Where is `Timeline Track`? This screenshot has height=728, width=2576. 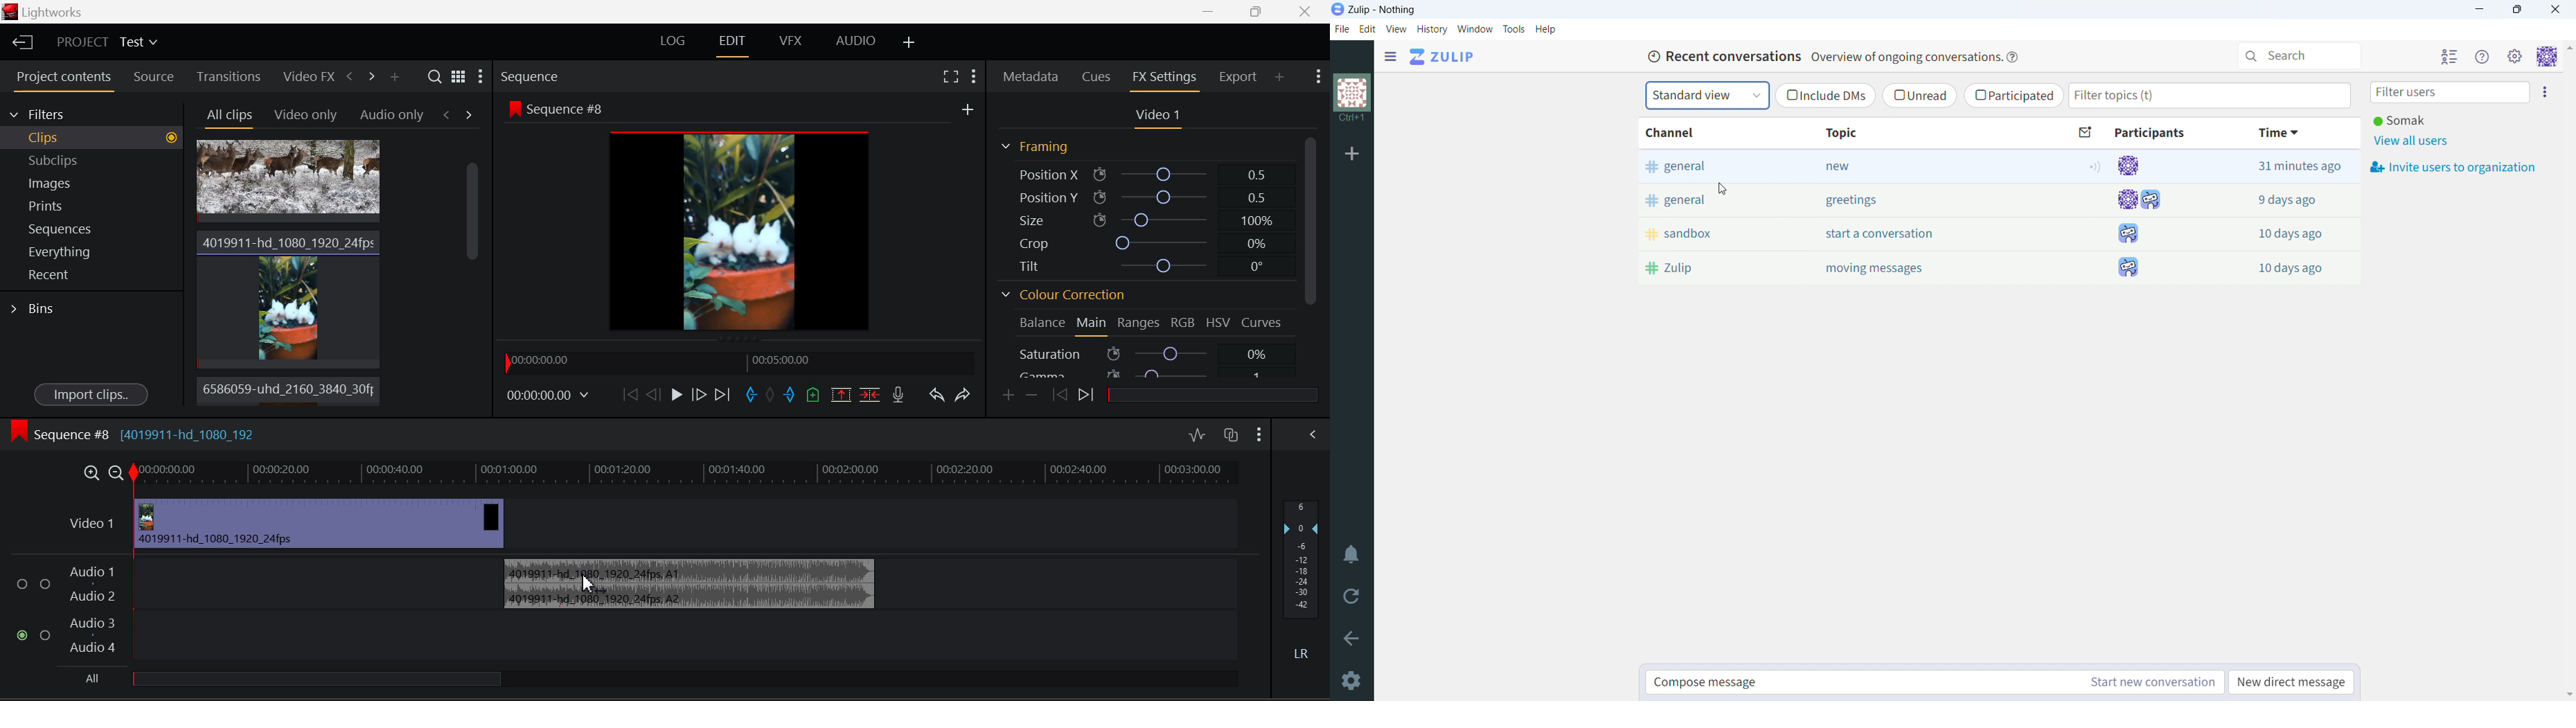 Timeline Track is located at coordinates (687, 476).